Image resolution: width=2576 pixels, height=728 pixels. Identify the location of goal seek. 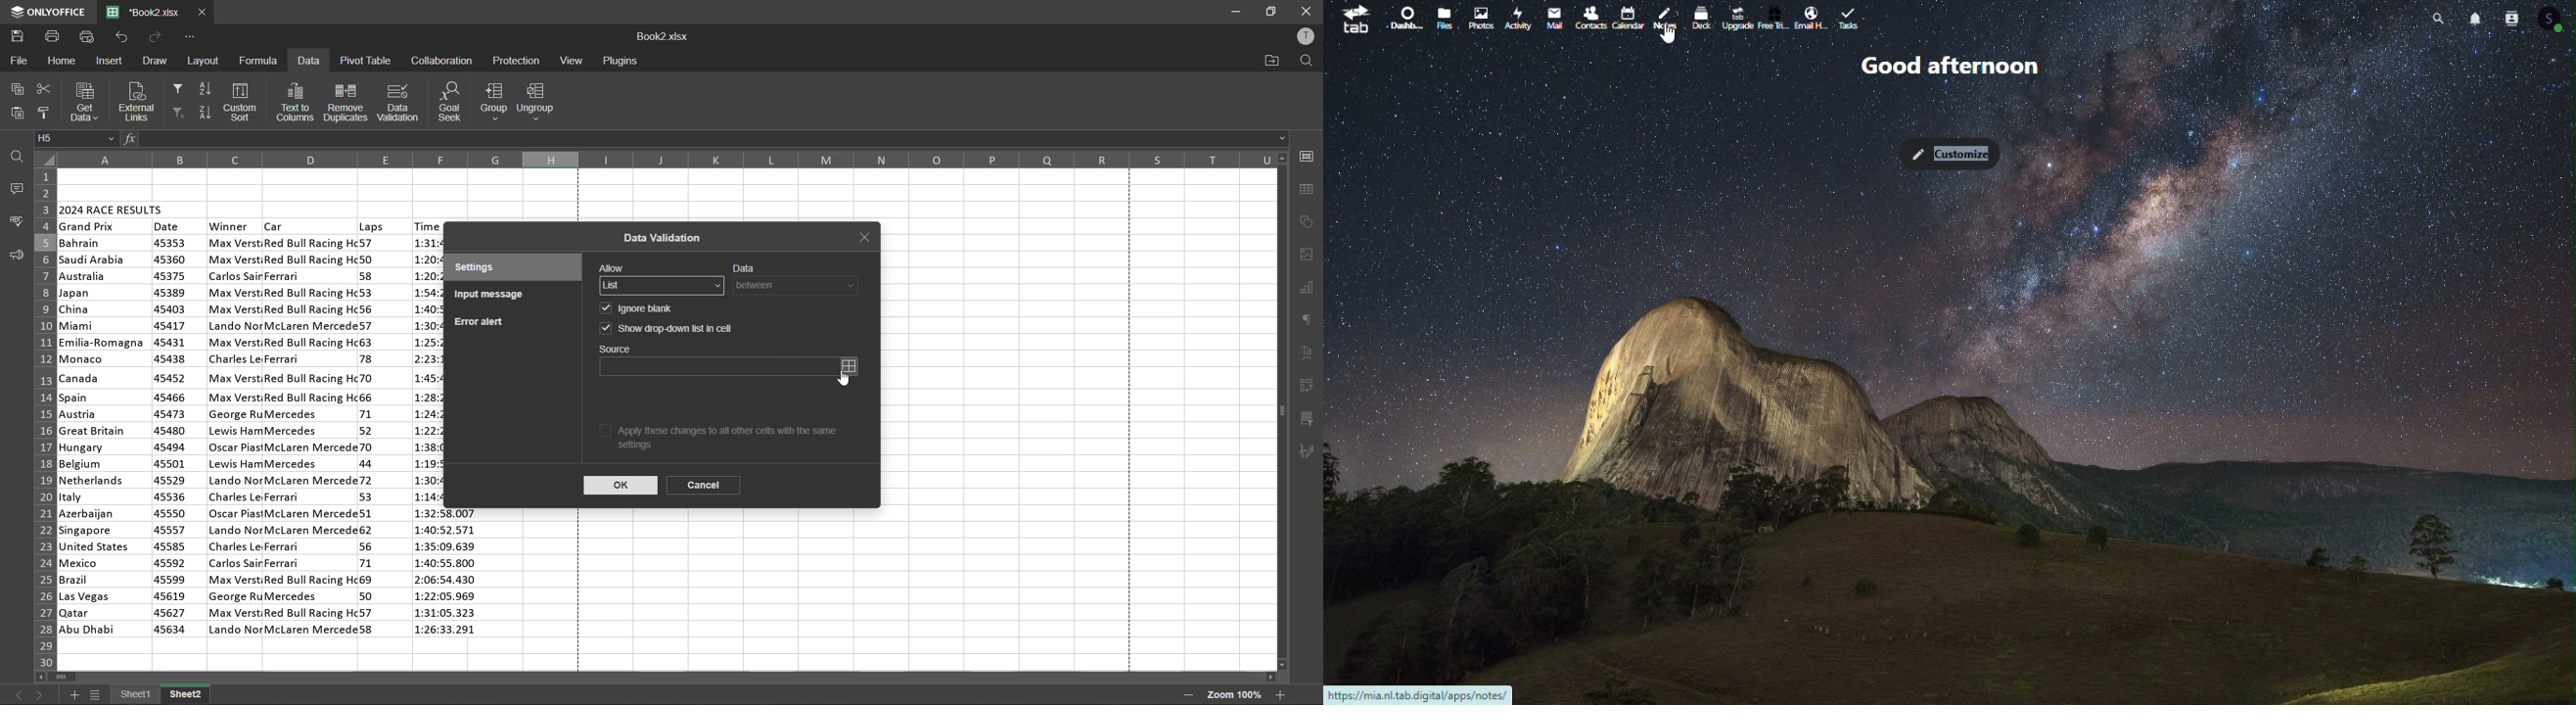
(454, 102).